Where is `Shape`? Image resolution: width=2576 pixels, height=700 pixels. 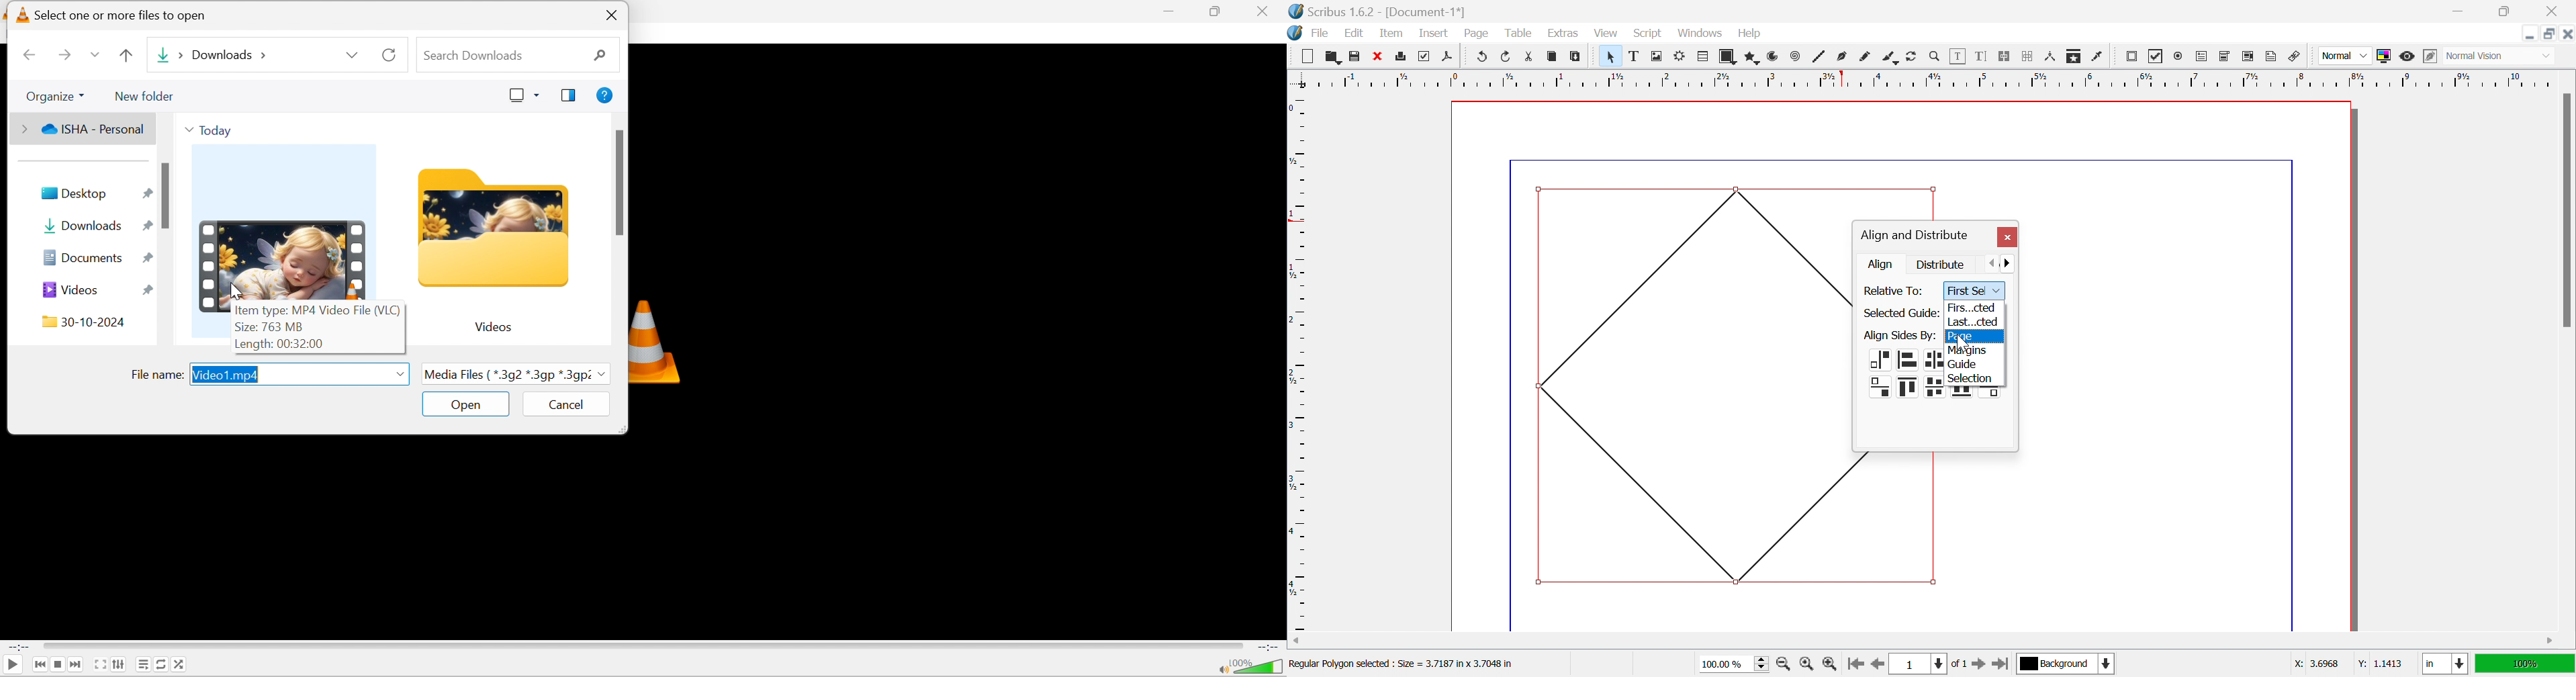 Shape is located at coordinates (1730, 57).